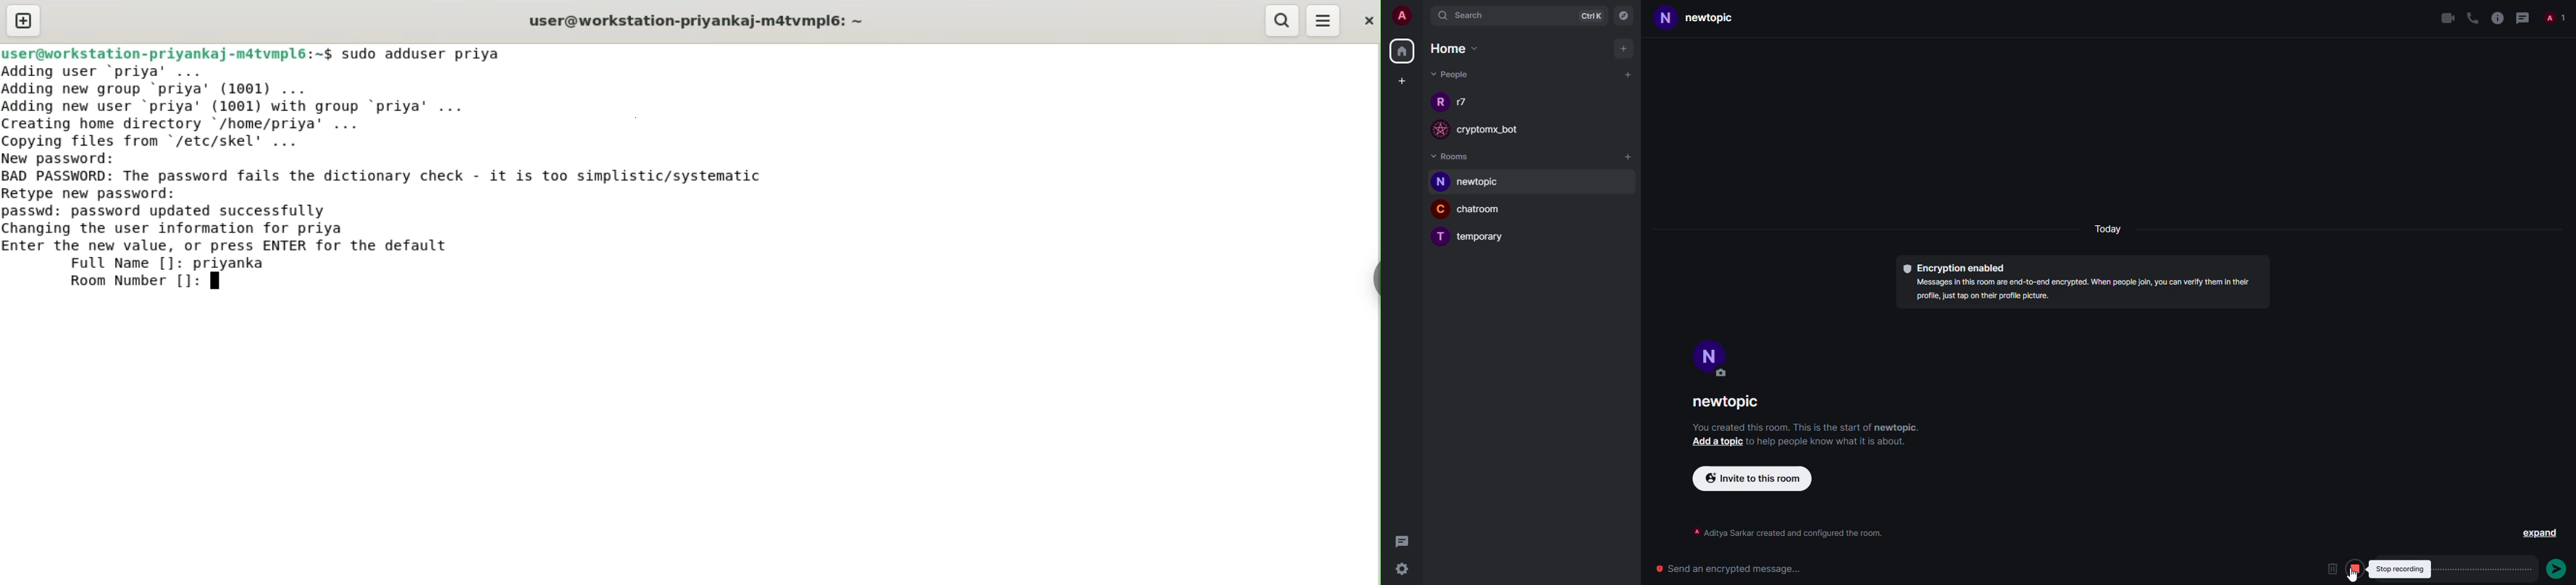  Describe the element at coordinates (144, 282) in the screenshot. I see `room number []:` at that location.